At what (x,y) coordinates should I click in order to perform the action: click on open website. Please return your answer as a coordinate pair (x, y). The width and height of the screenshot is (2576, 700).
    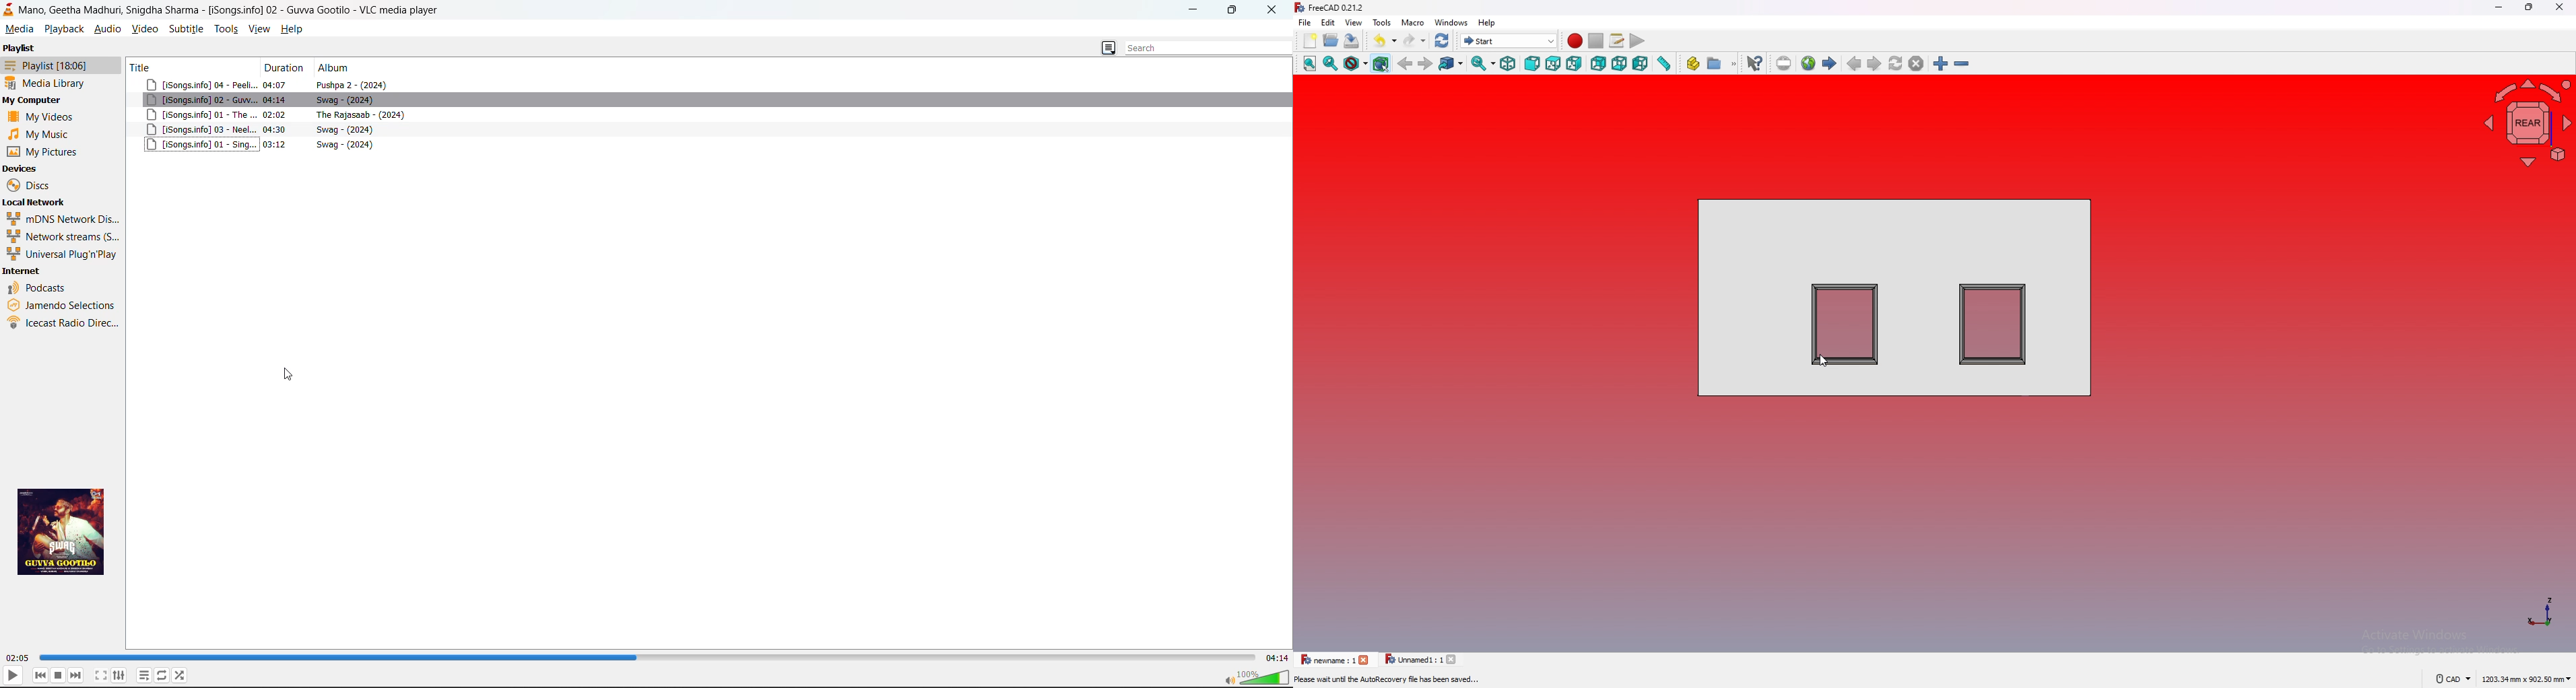
    Looking at the image, I should click on (1808, 63).